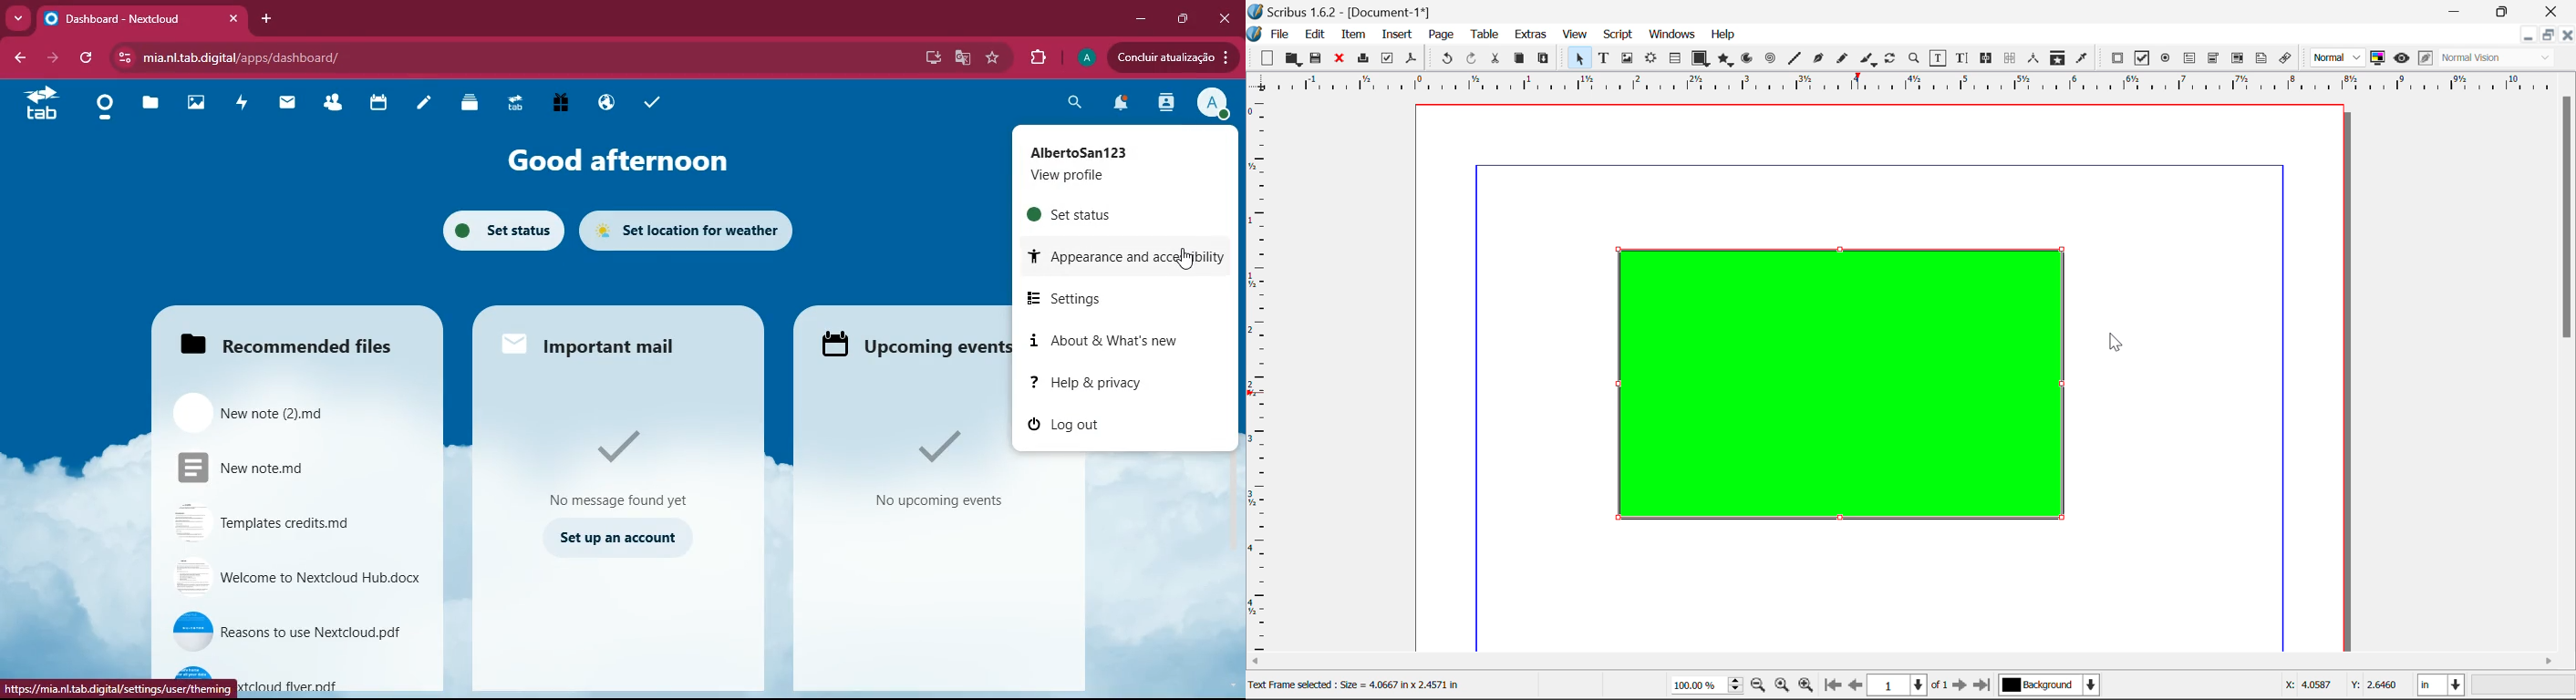  Describe the element at coordinates (602, 339) in the screenshot. I see `Important mail` at that location.